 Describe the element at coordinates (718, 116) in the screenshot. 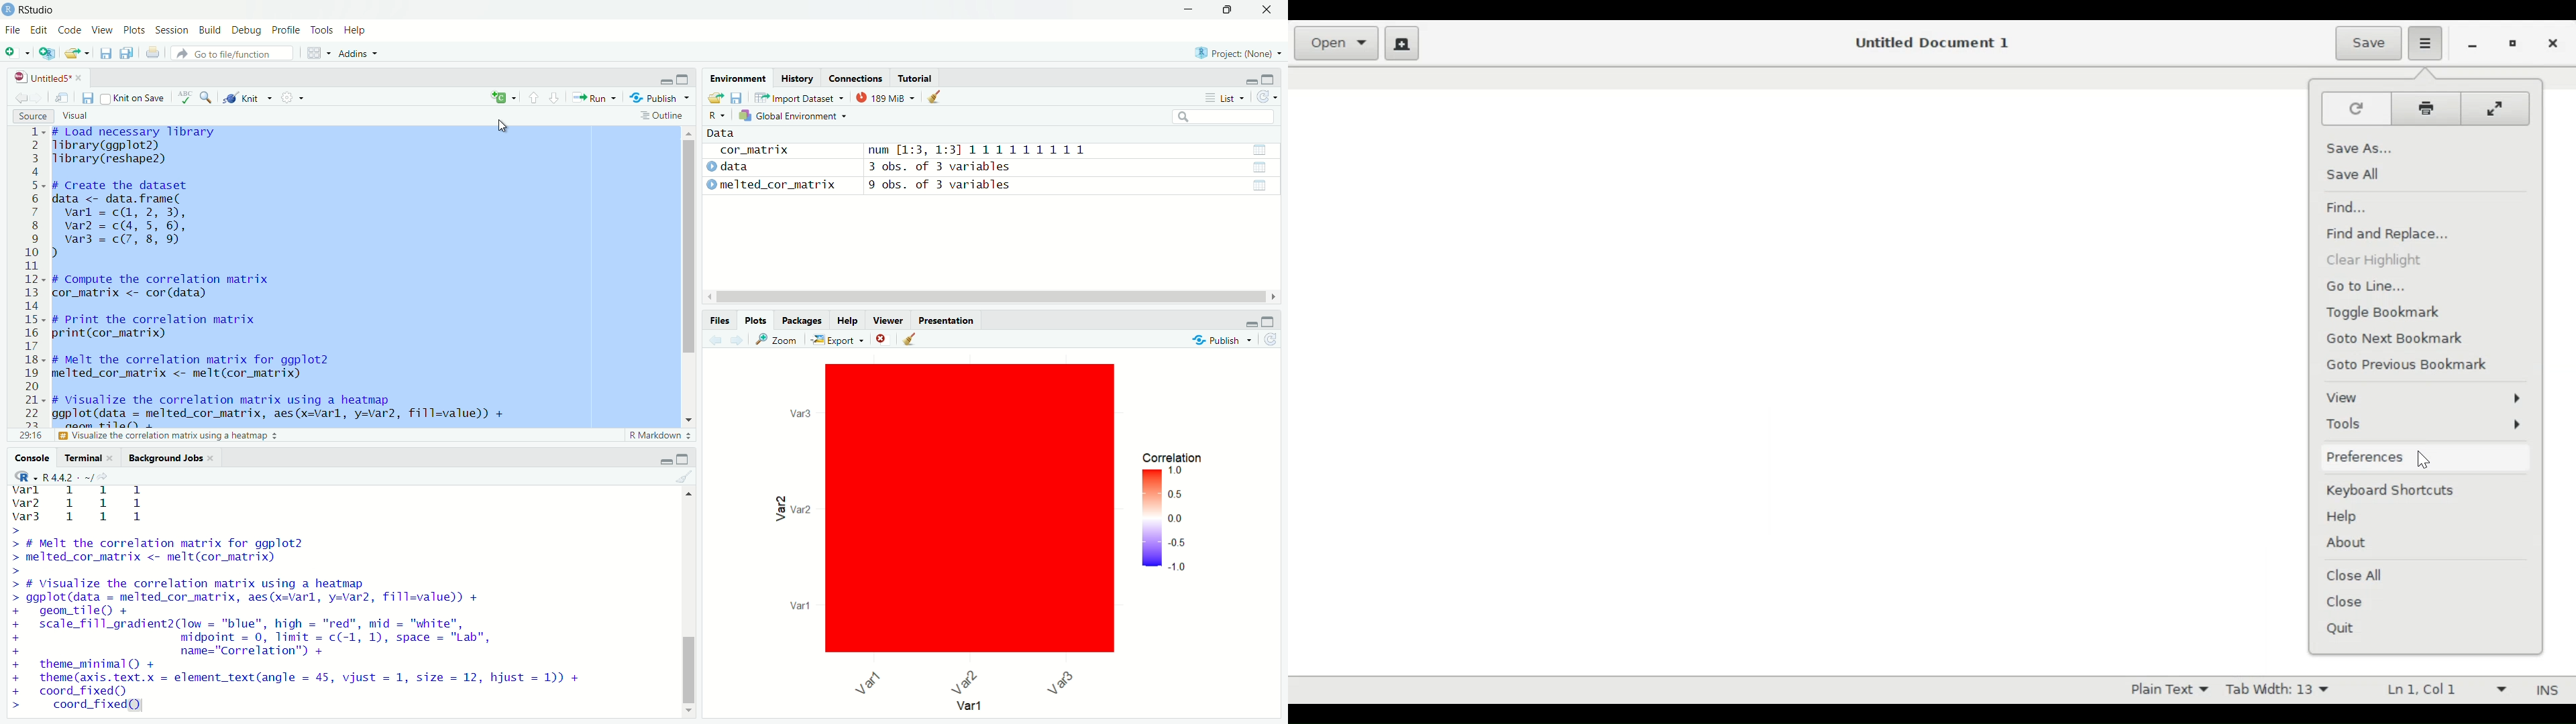

I see `R language` at that location.